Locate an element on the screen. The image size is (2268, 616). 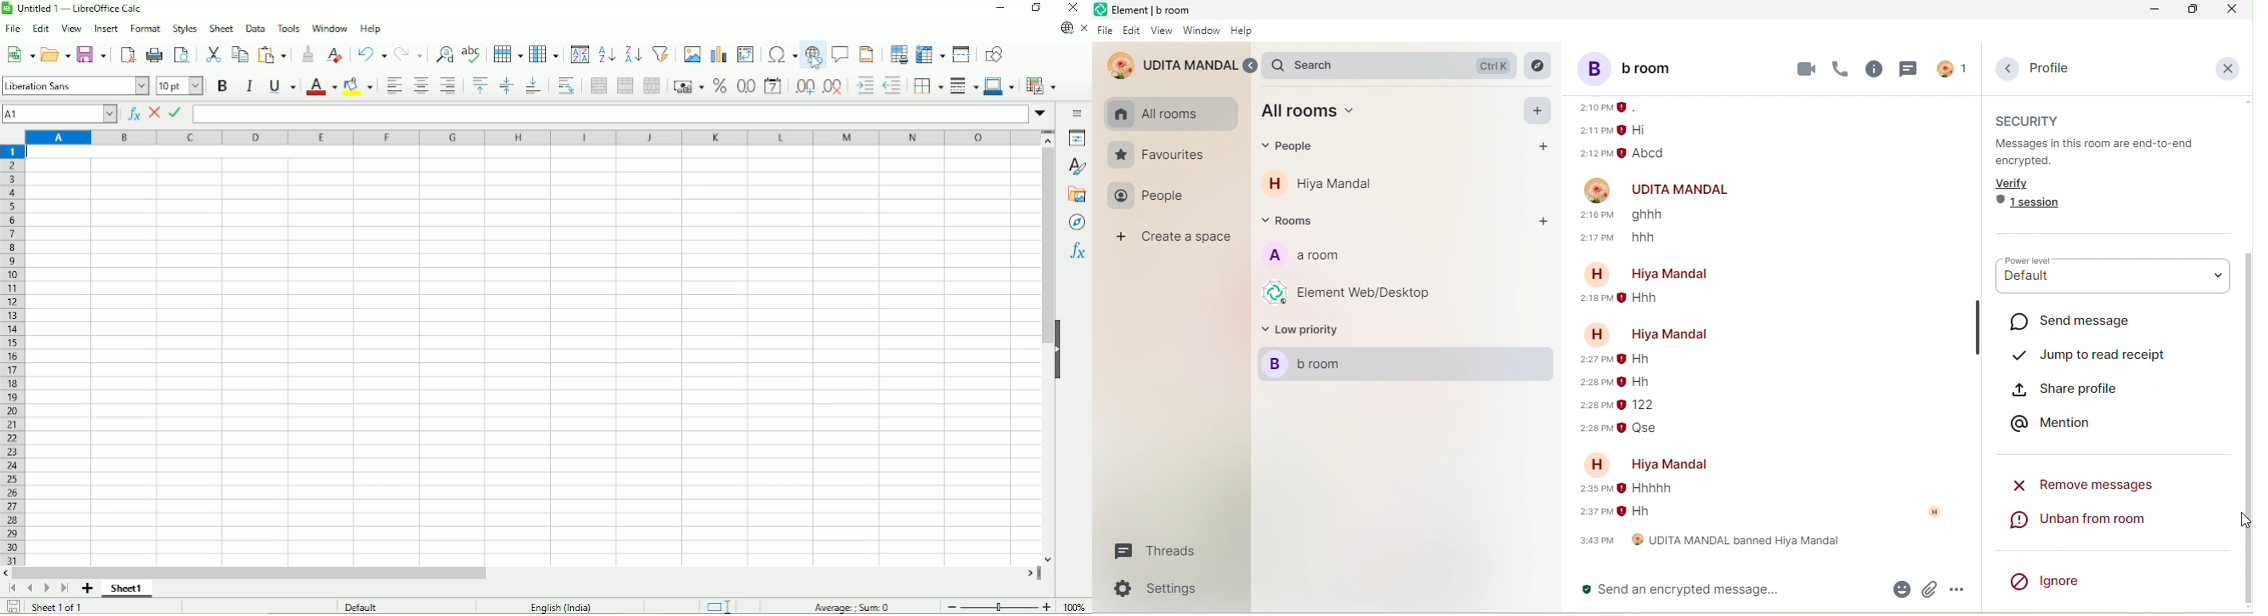
close is located at coordinates (2228, 67).